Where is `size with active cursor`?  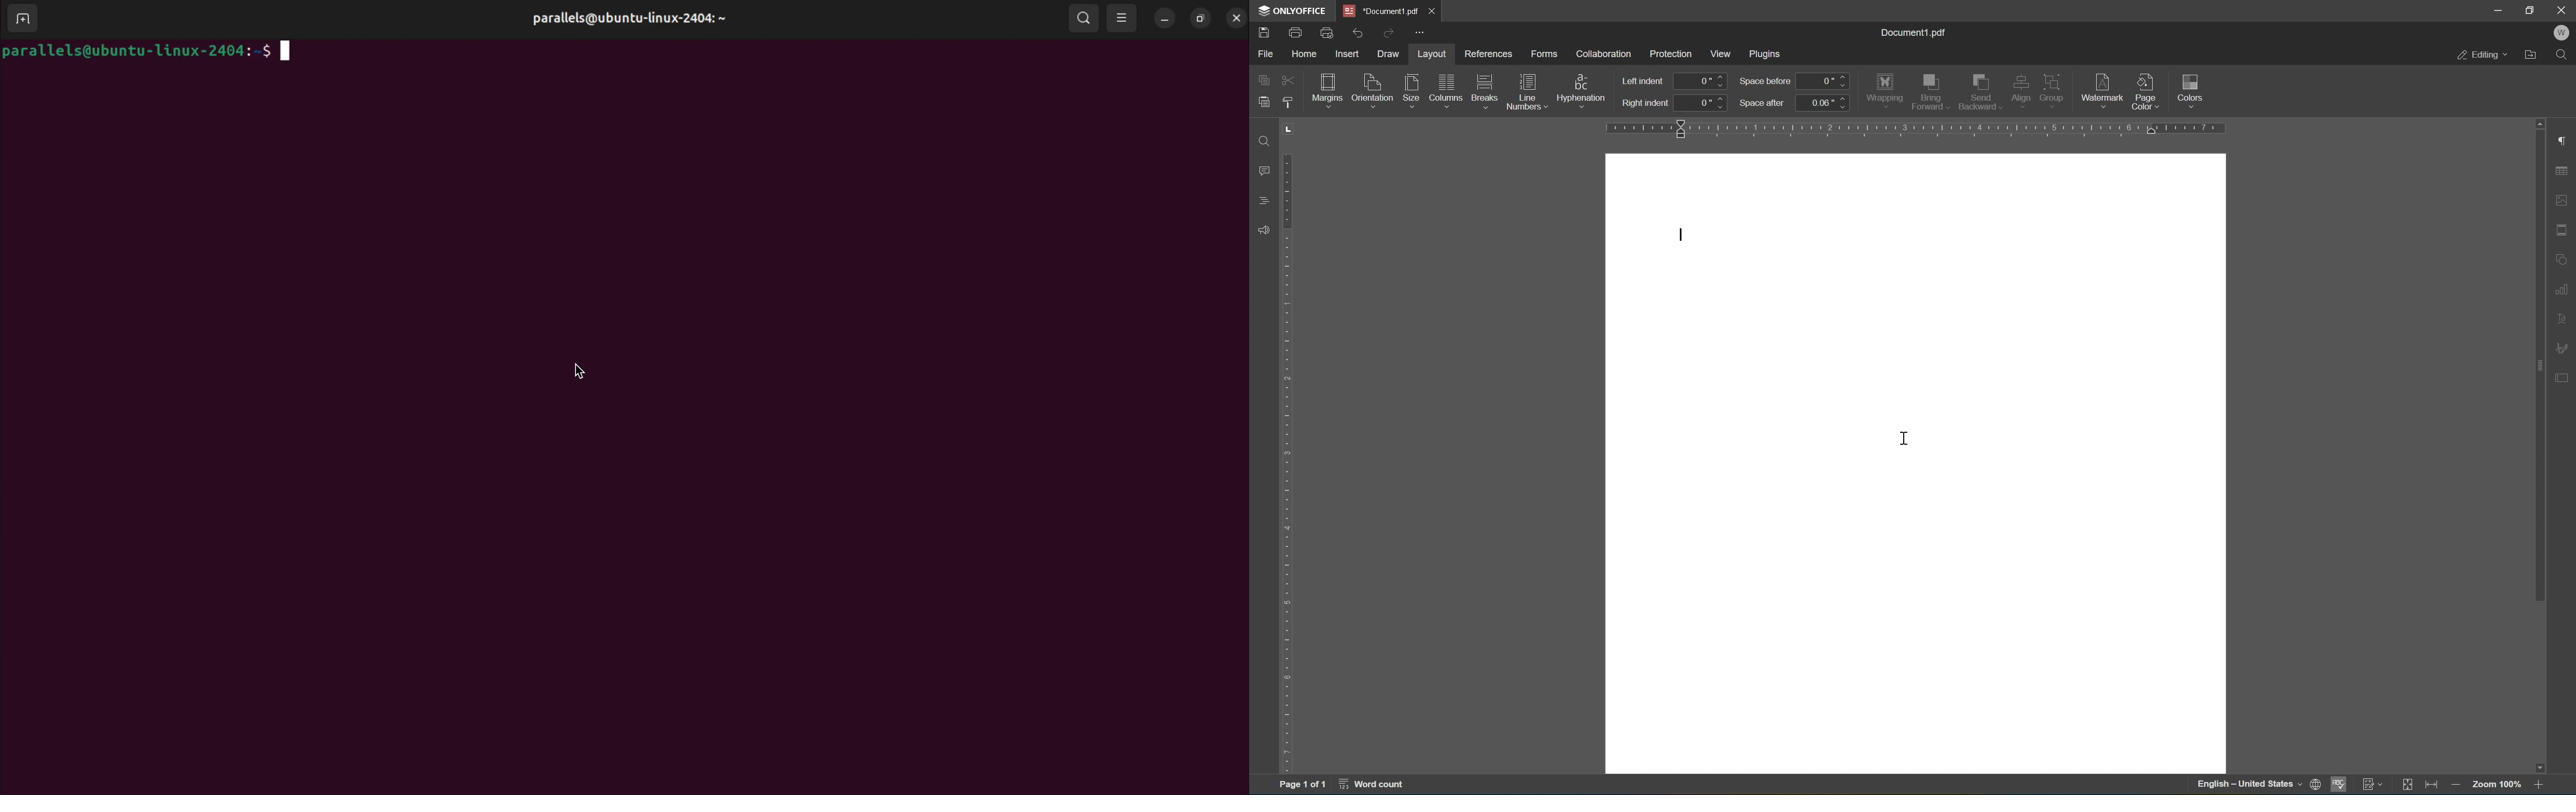 size with active cursor is located at coordinates (1410, 89).